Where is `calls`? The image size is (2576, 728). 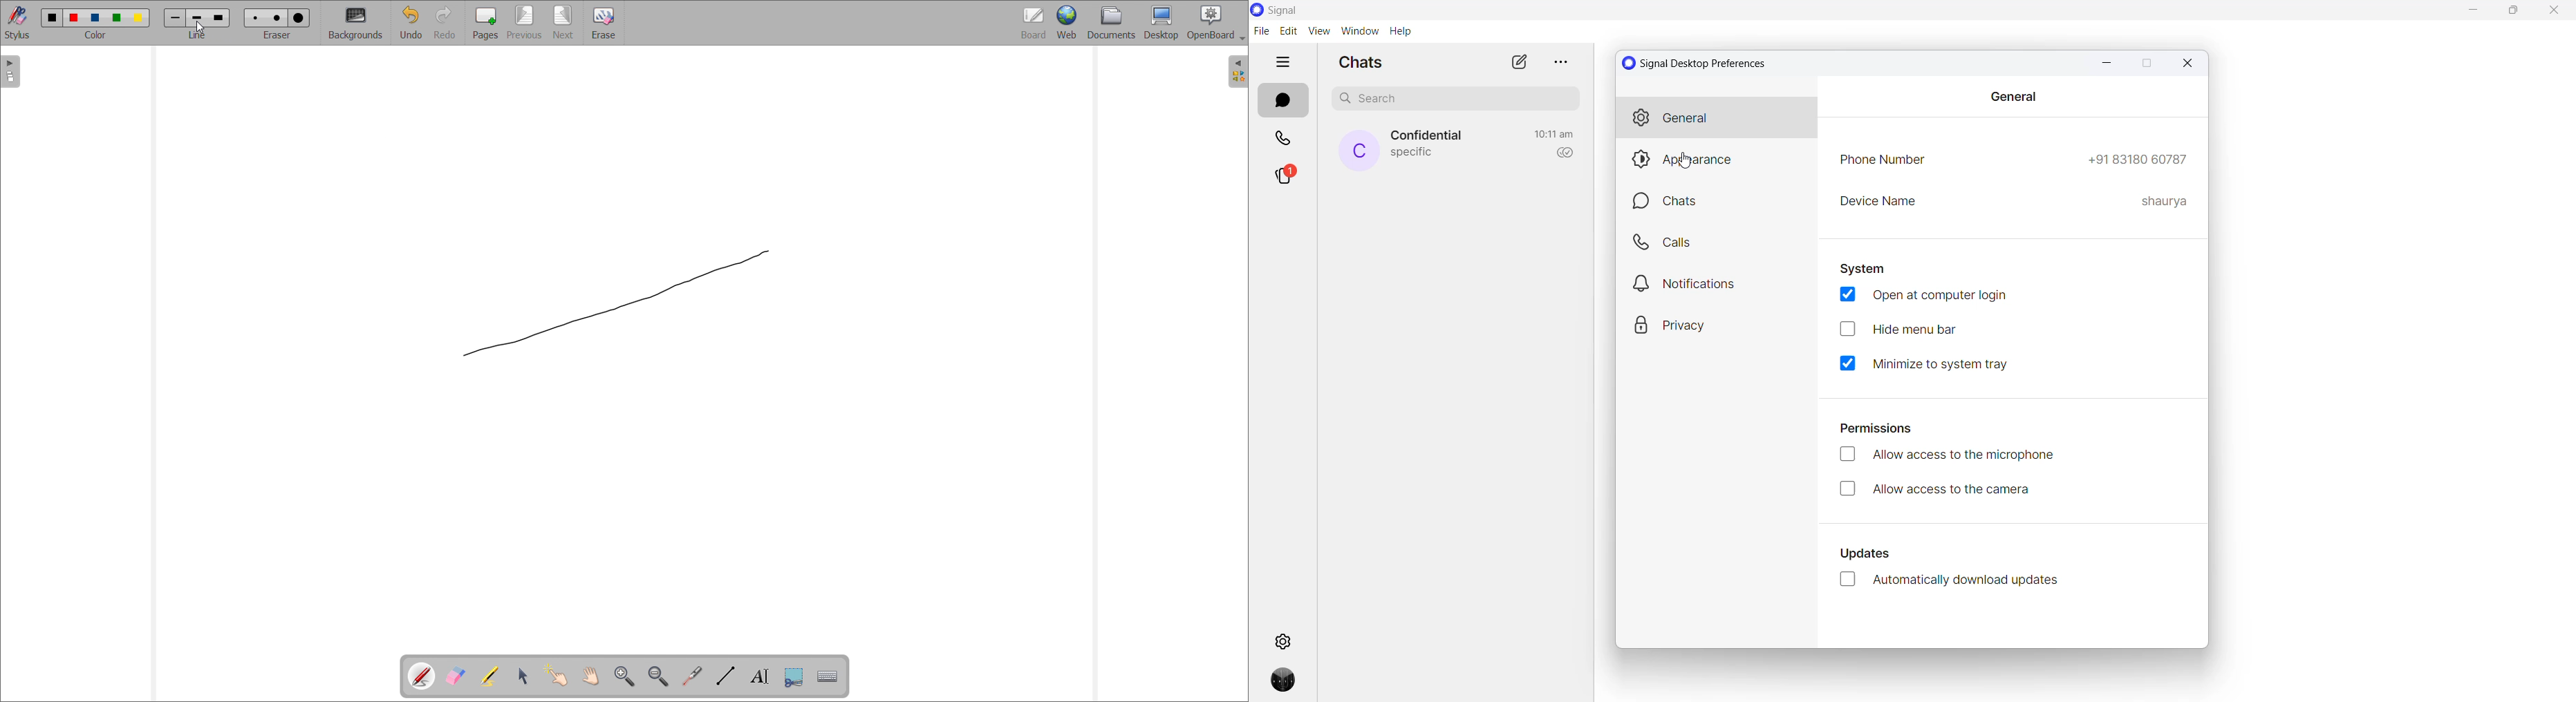
calls is located at coordinates (1718, 240).